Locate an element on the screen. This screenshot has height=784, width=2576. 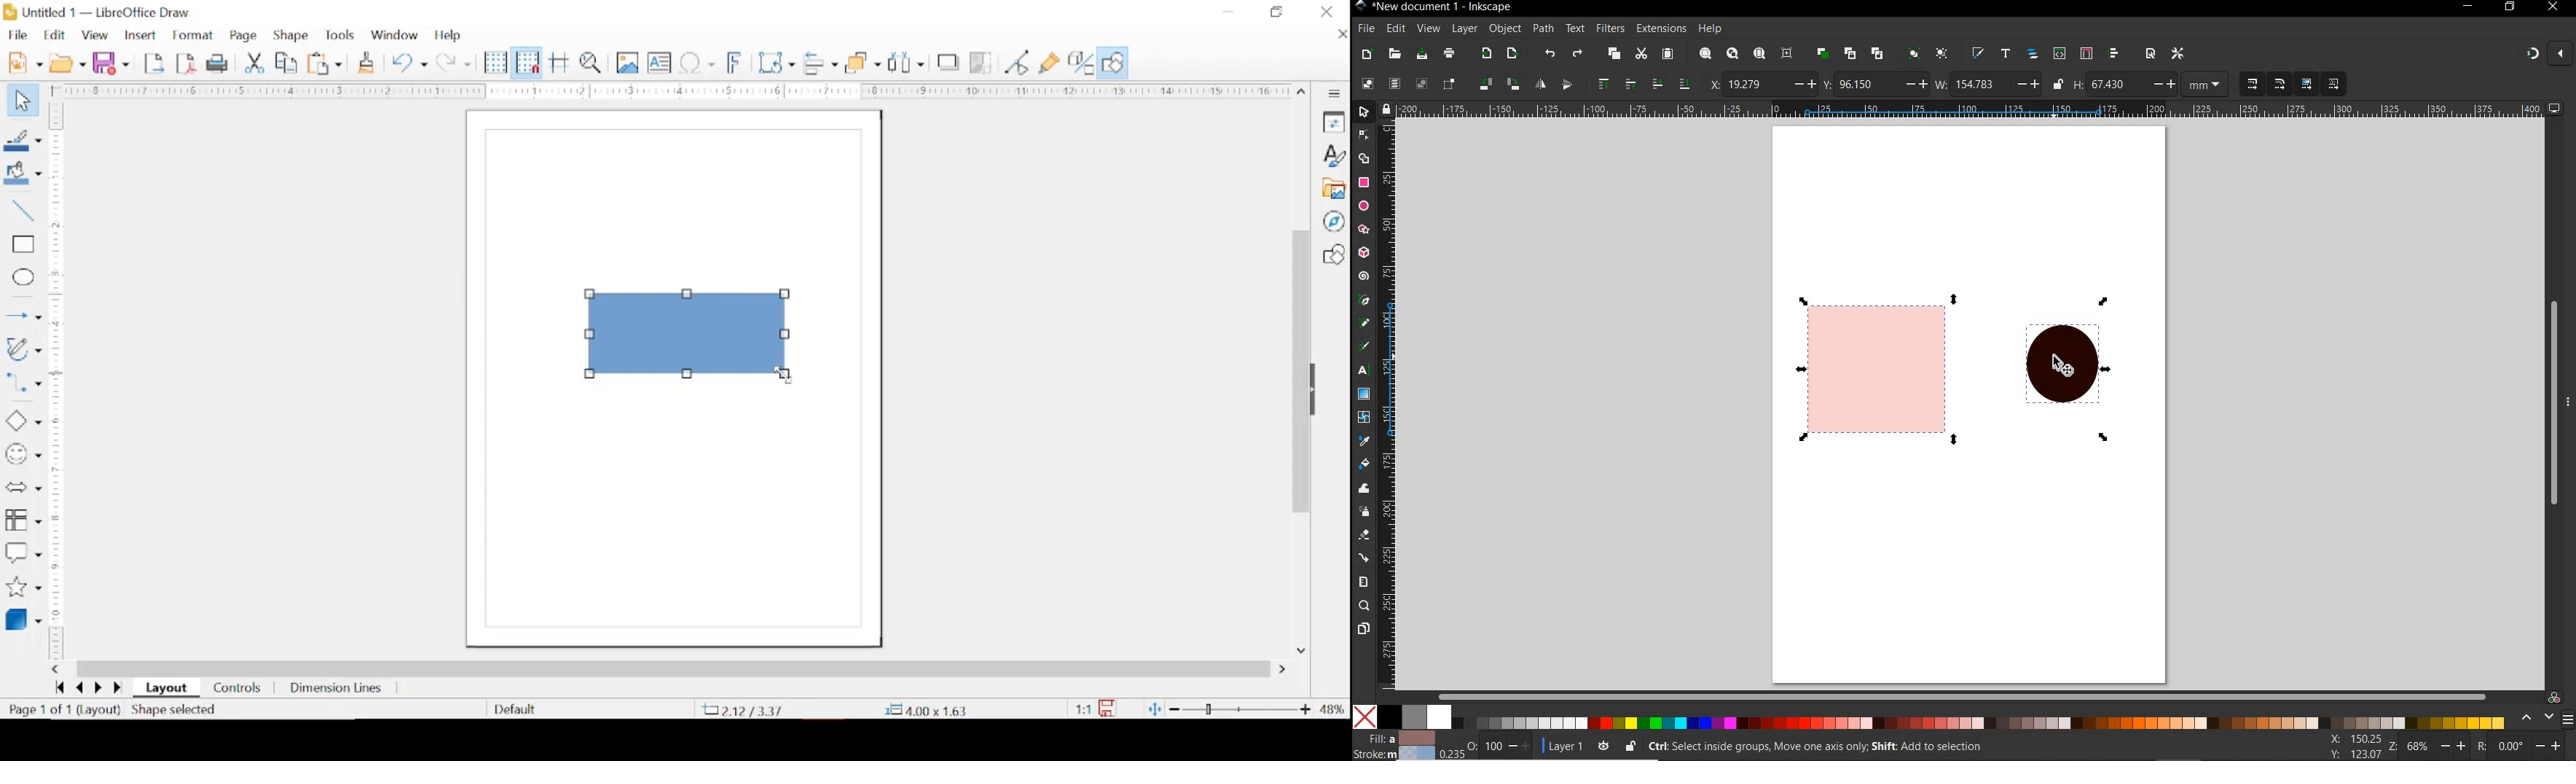
minimize is located at coordinates (2469, 5).